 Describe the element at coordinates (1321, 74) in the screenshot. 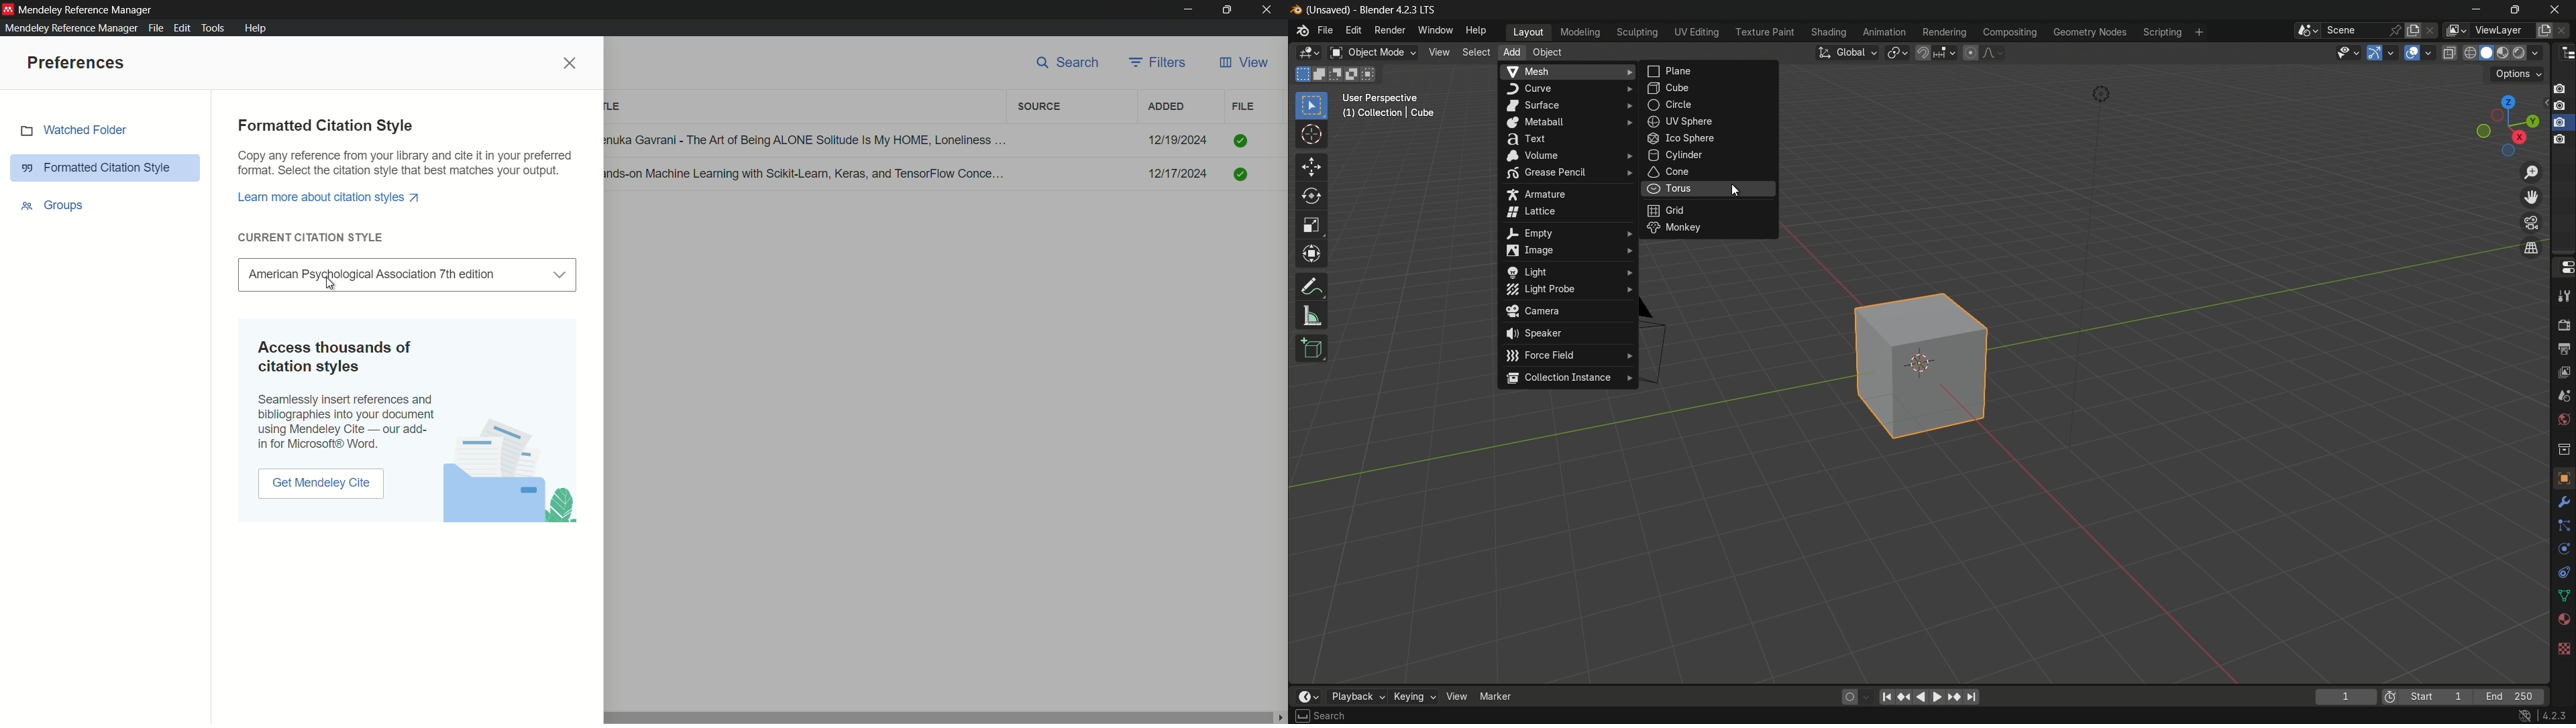

I see `extend existing selection` at that location.